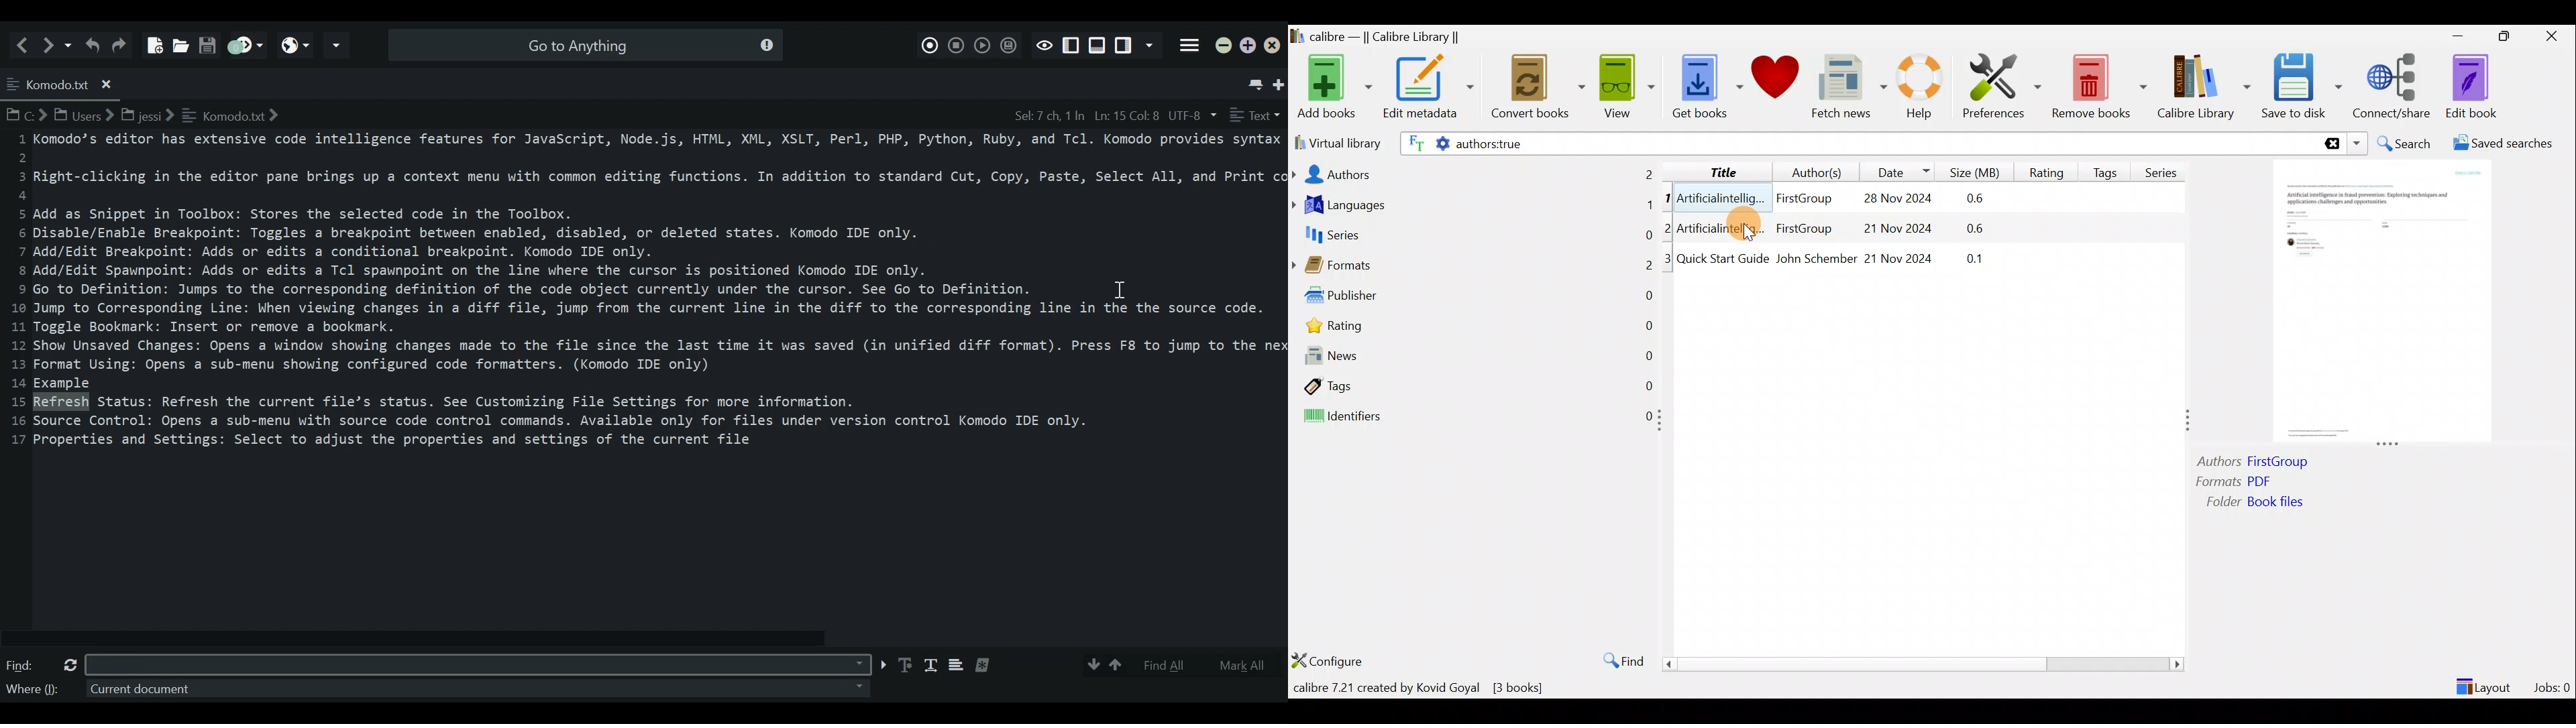 This screenshot has height=728, width=2576. What do you see at coordinates (1478, 329) in the screenshot?
I see `Rating` at bounding box center [1478, 329].